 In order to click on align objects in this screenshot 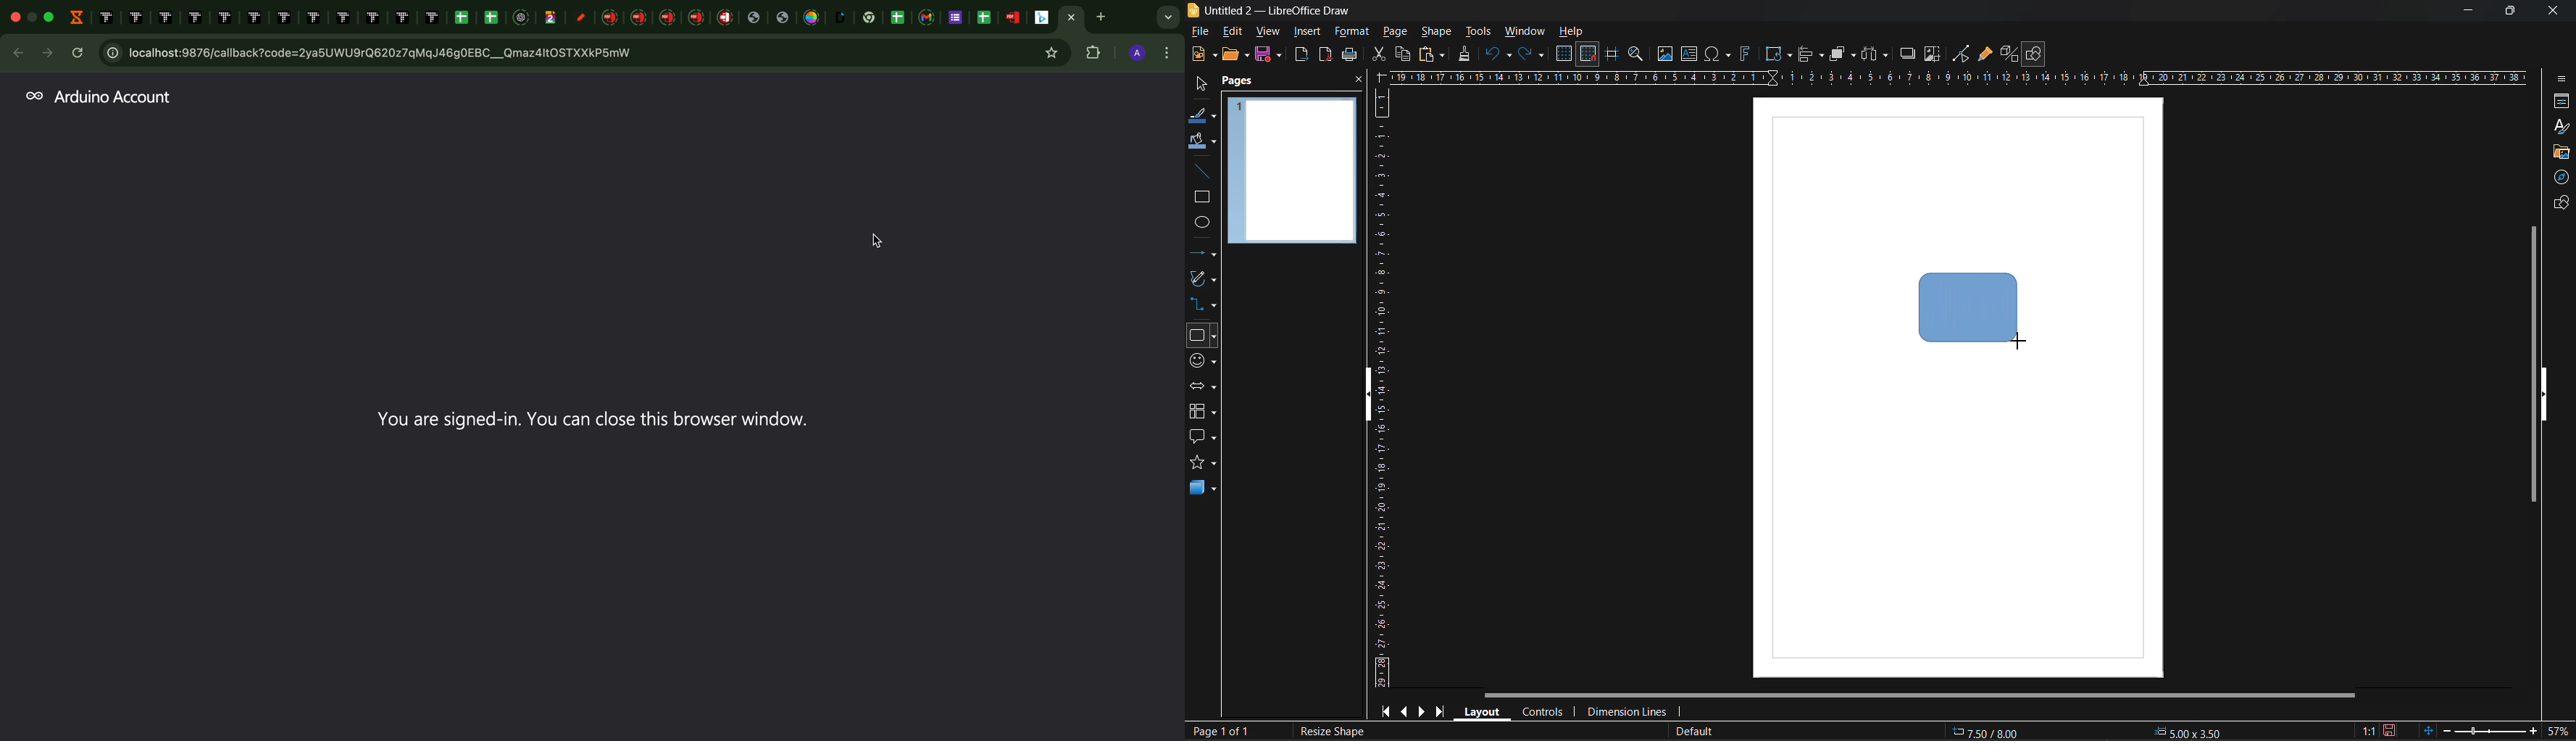, I will do `click(1812, 56)`.